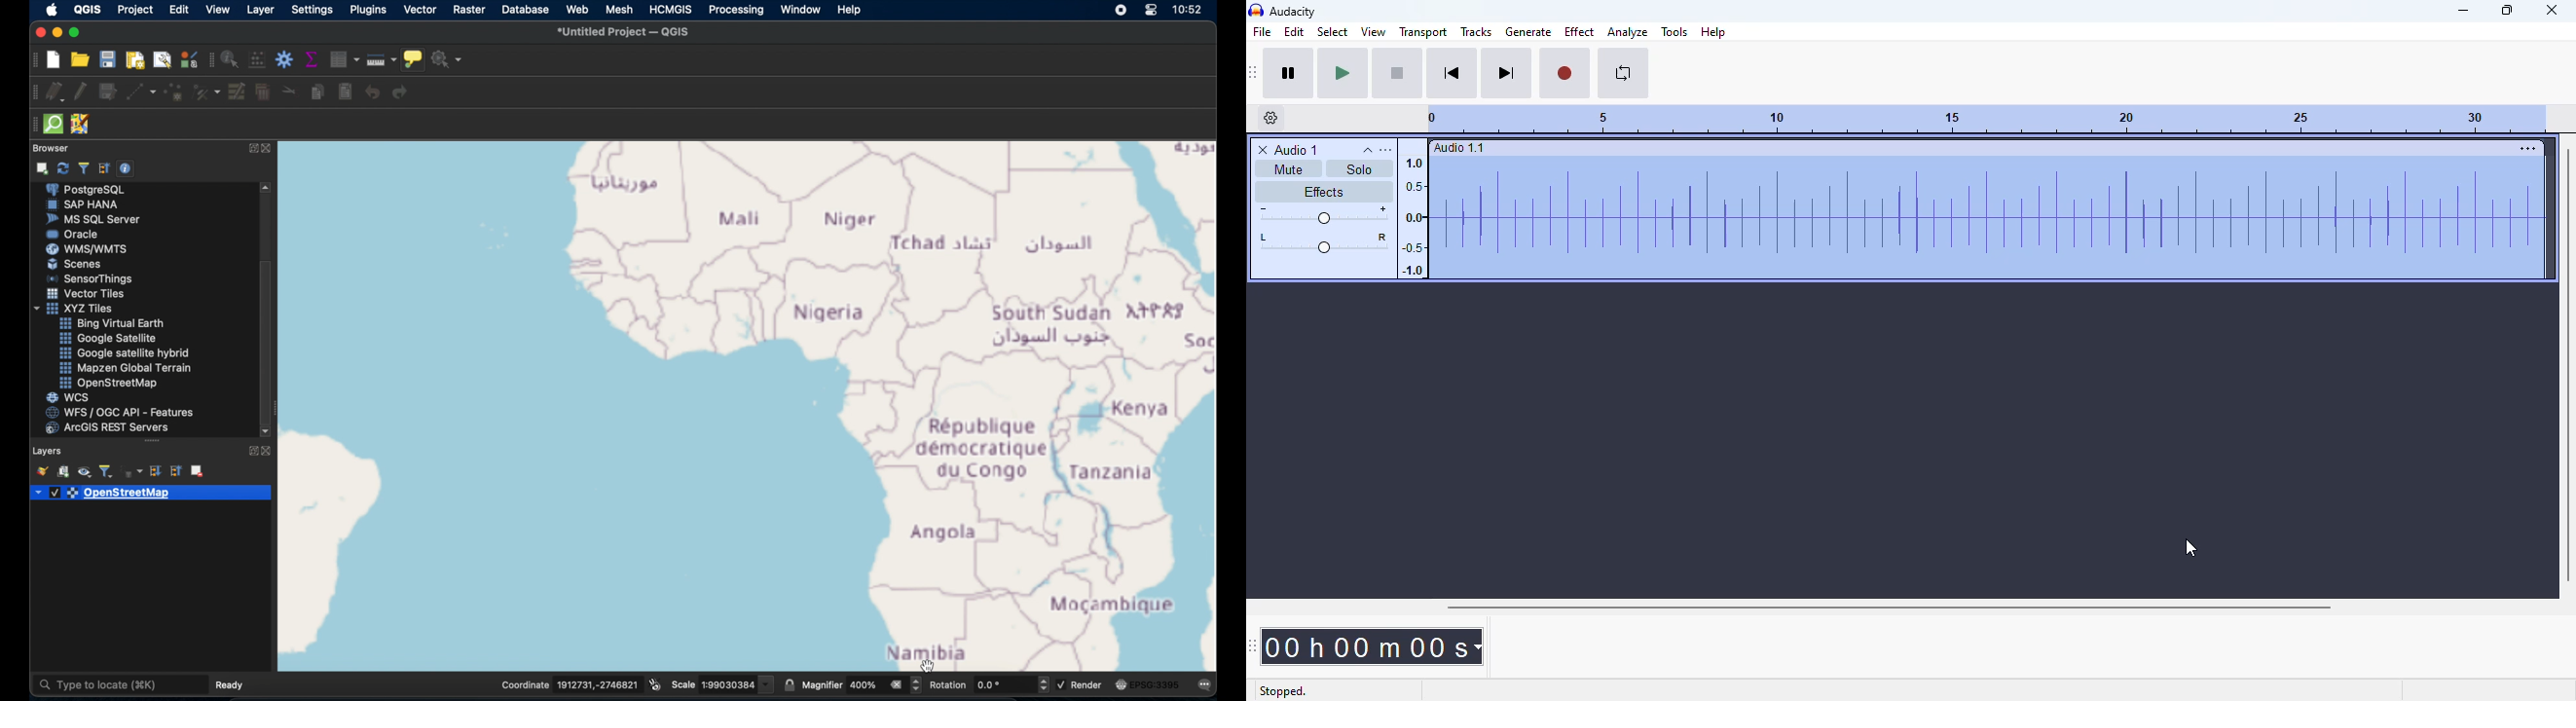 This screenshot has height=728, width=2576. What do you see at coordinates (1374, 31) in the screenshot?
I see `view` at bounding box center [1374, 31].